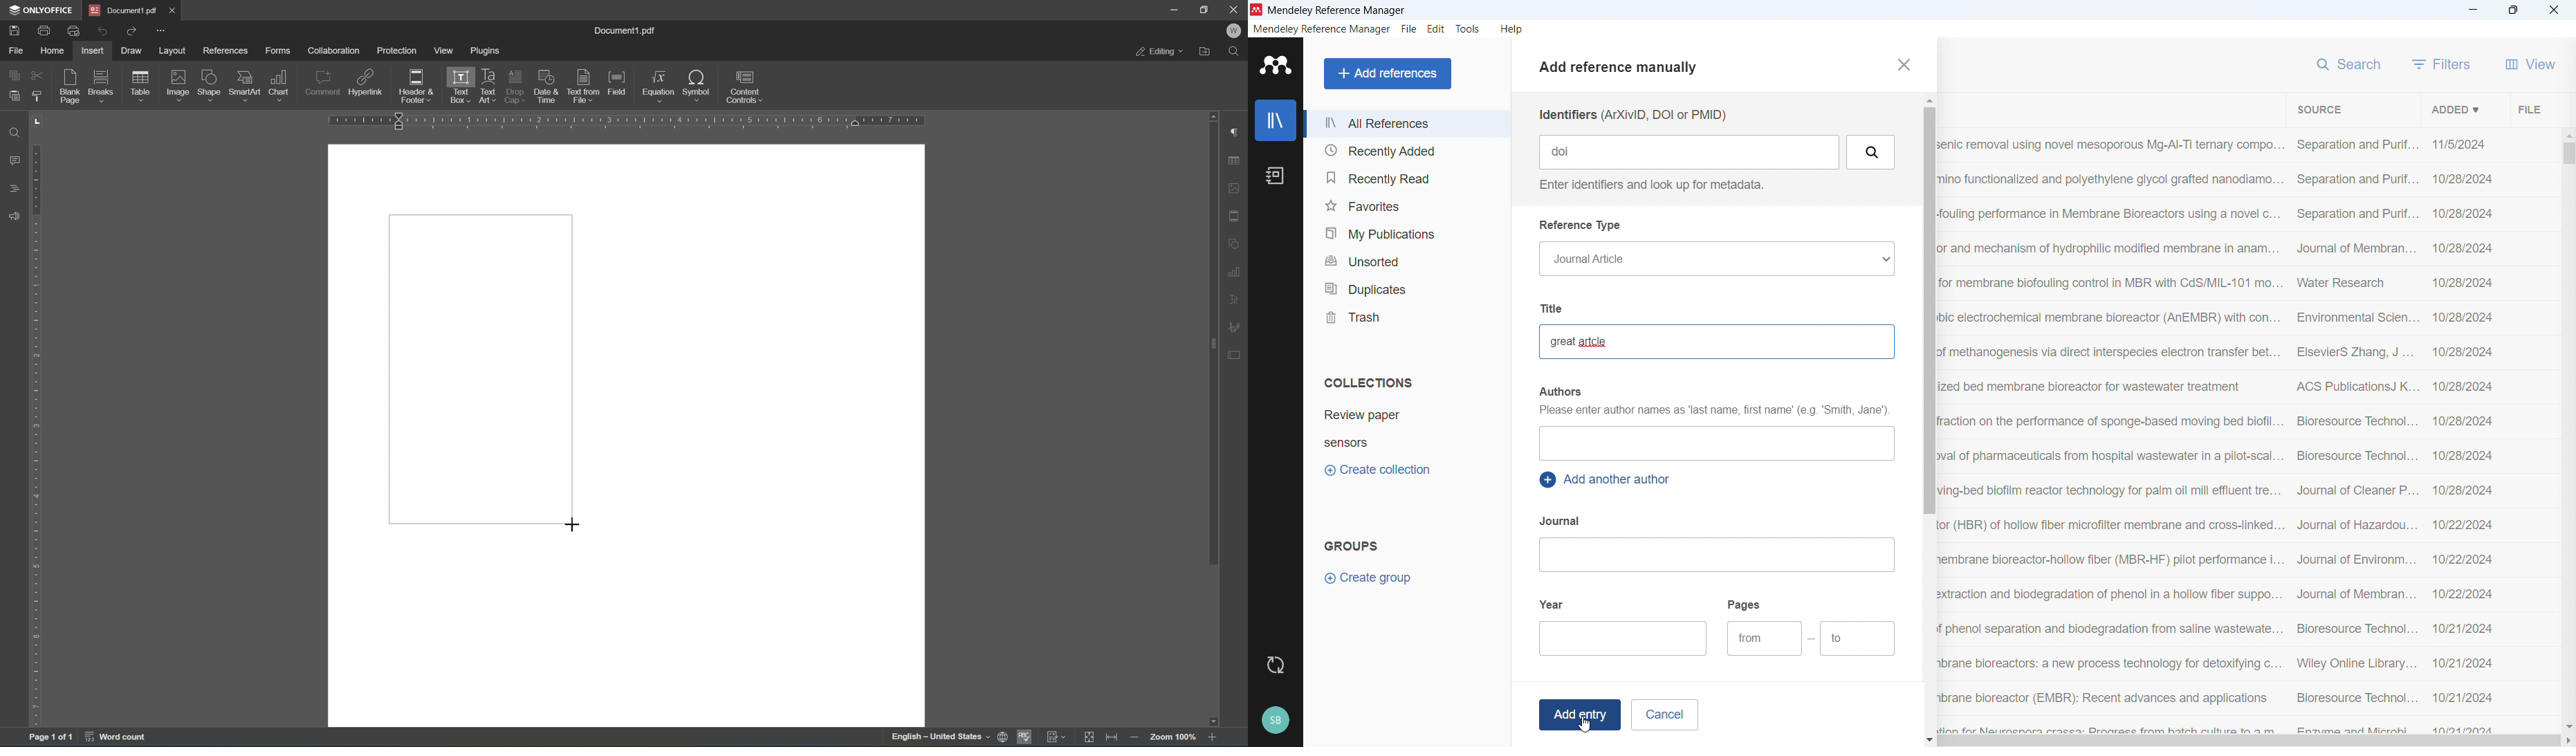 This screenshot has height=756, width=2576. What do you see at coordinates (1368, 382) in the screenshot?
I see `Collections ` at bounding box center [1368, 382].